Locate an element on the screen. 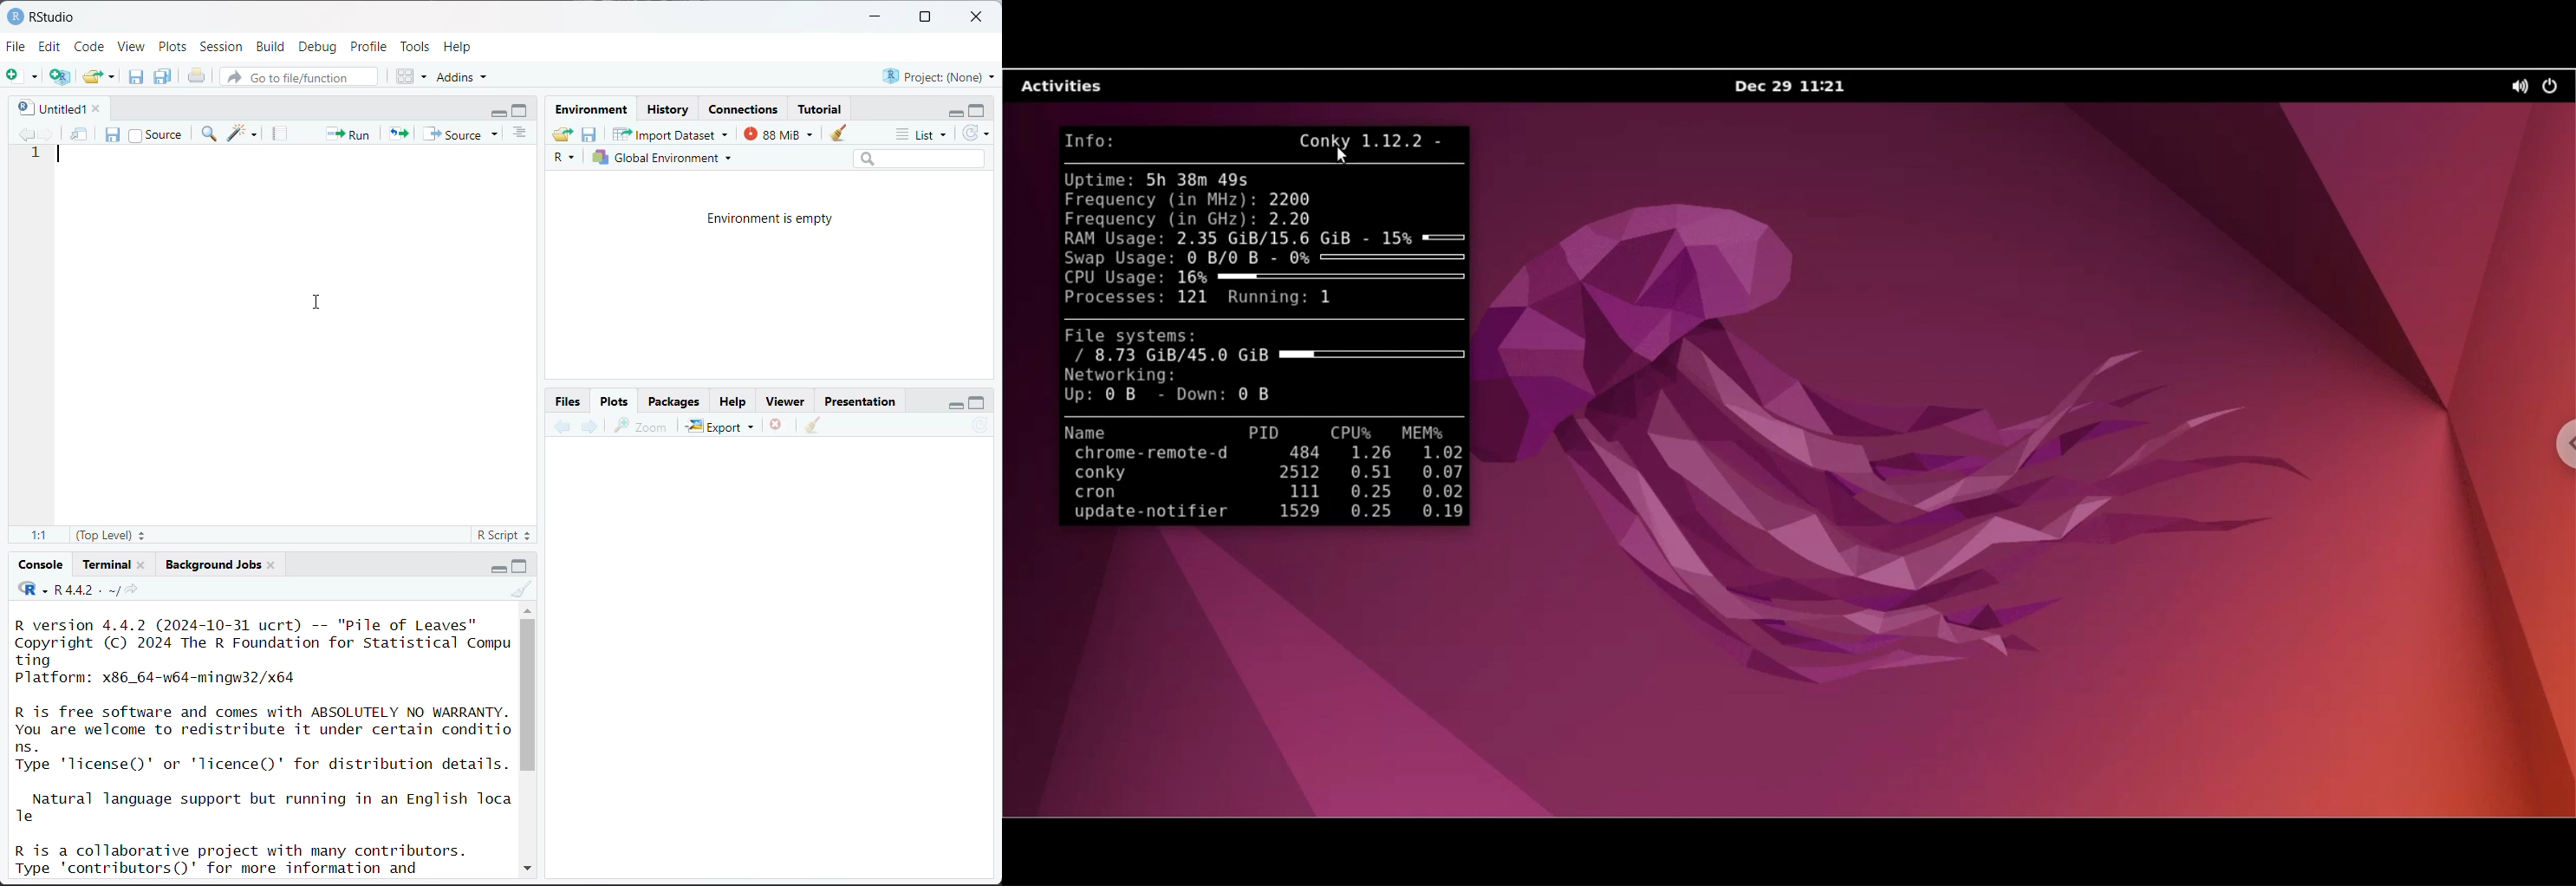  untitled1 is located at coordinates (50, 107).